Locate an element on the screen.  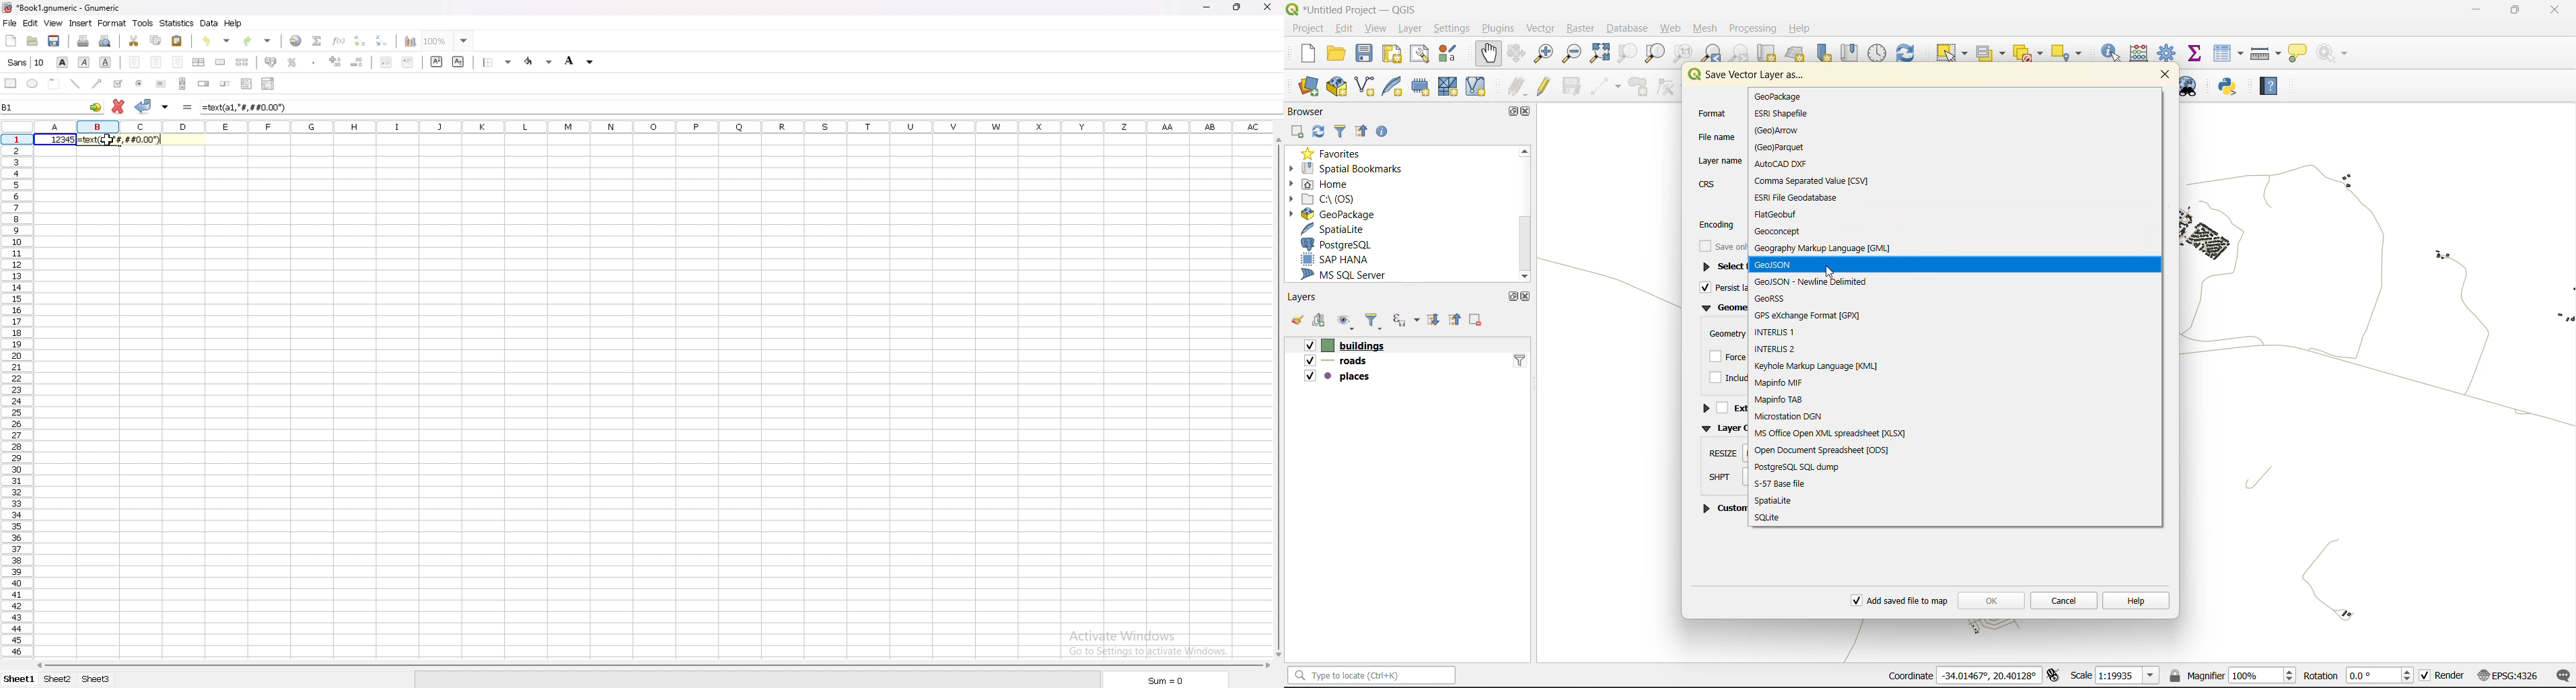
web is located at coordinates (1672, 28).